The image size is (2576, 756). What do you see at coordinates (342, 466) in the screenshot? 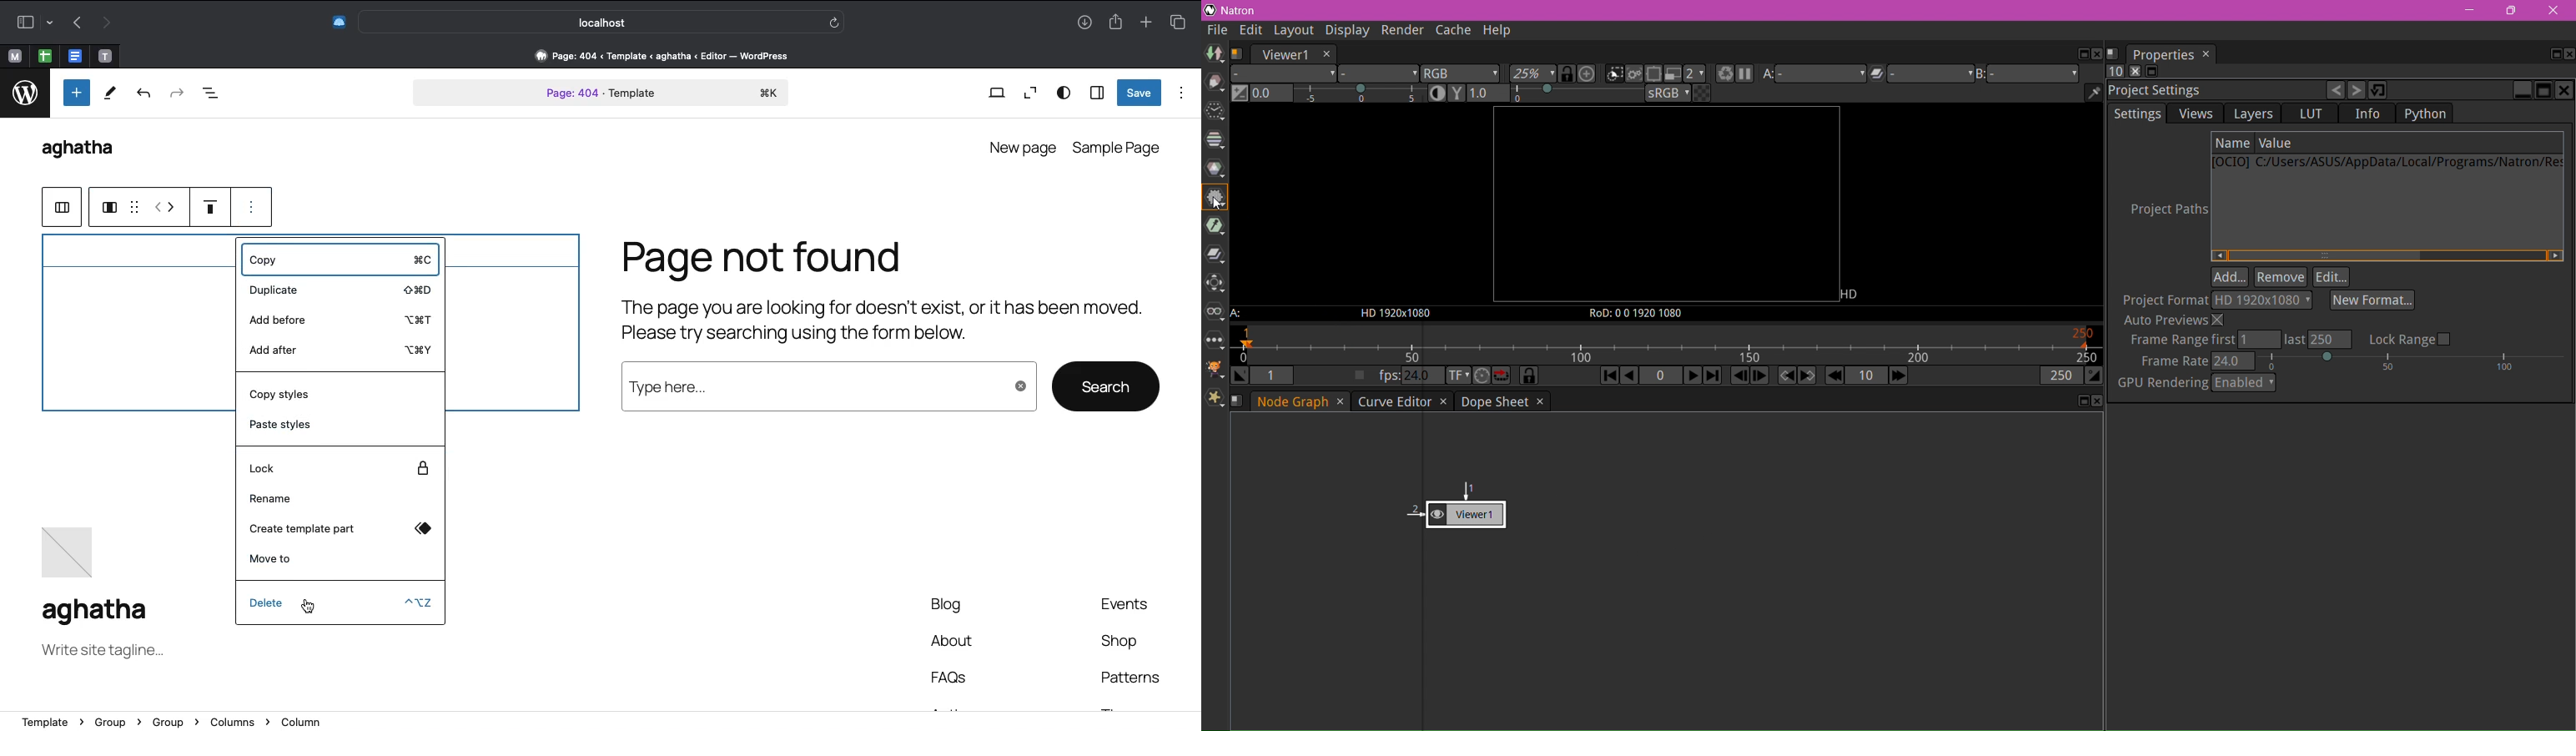
I see `lock` at bounding box center [342, 466].